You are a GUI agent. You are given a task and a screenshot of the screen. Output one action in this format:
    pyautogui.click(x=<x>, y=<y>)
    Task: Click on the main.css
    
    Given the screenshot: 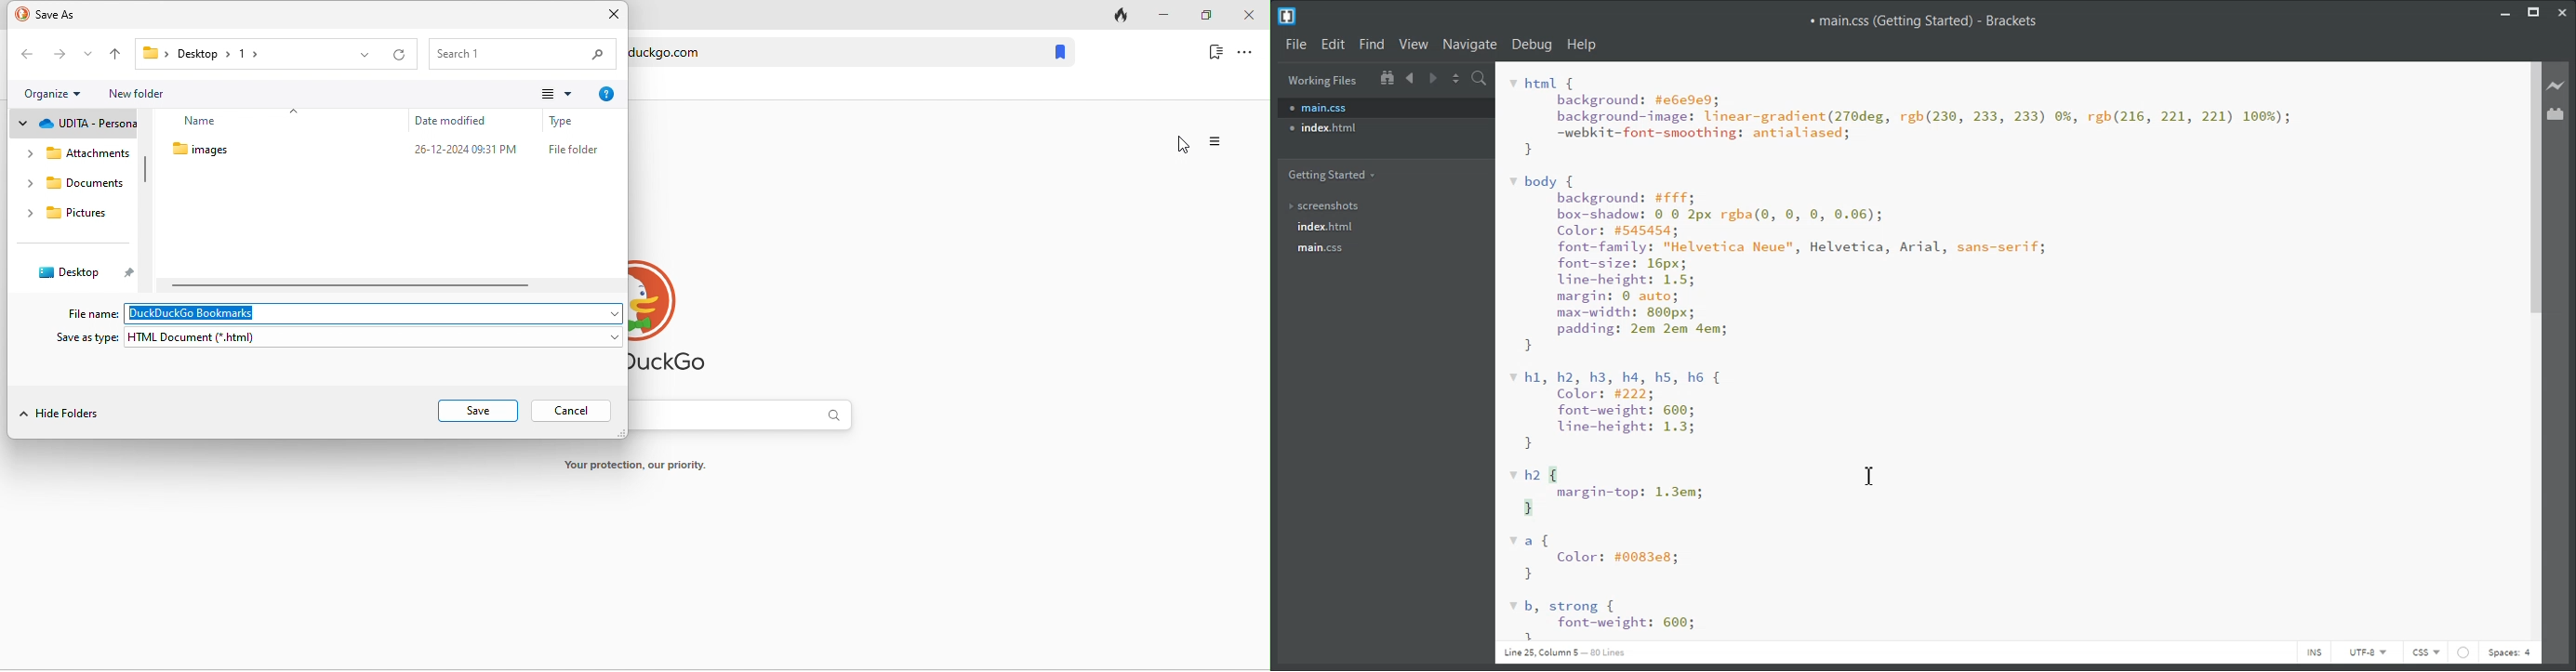 What is the action you would take?
    pyautogui.click(x=1335, y=248)
    